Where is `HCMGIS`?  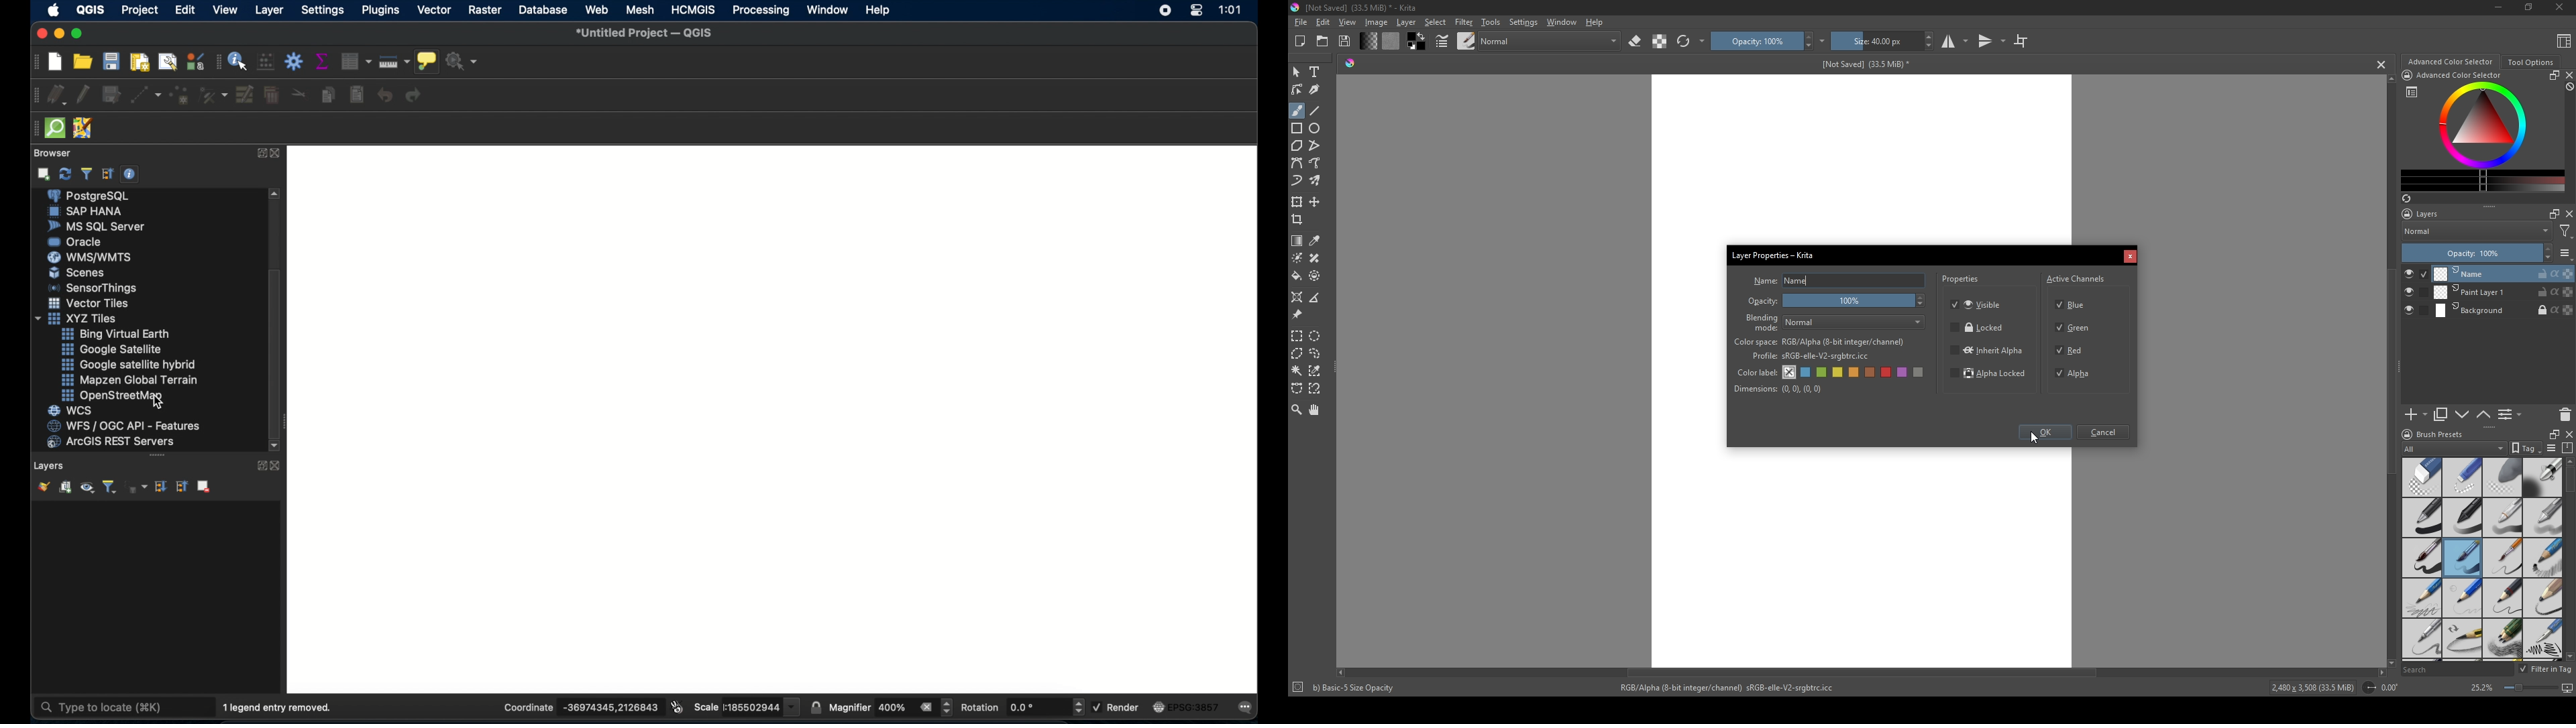
HCMGIS is located at coordinates (692, 10).